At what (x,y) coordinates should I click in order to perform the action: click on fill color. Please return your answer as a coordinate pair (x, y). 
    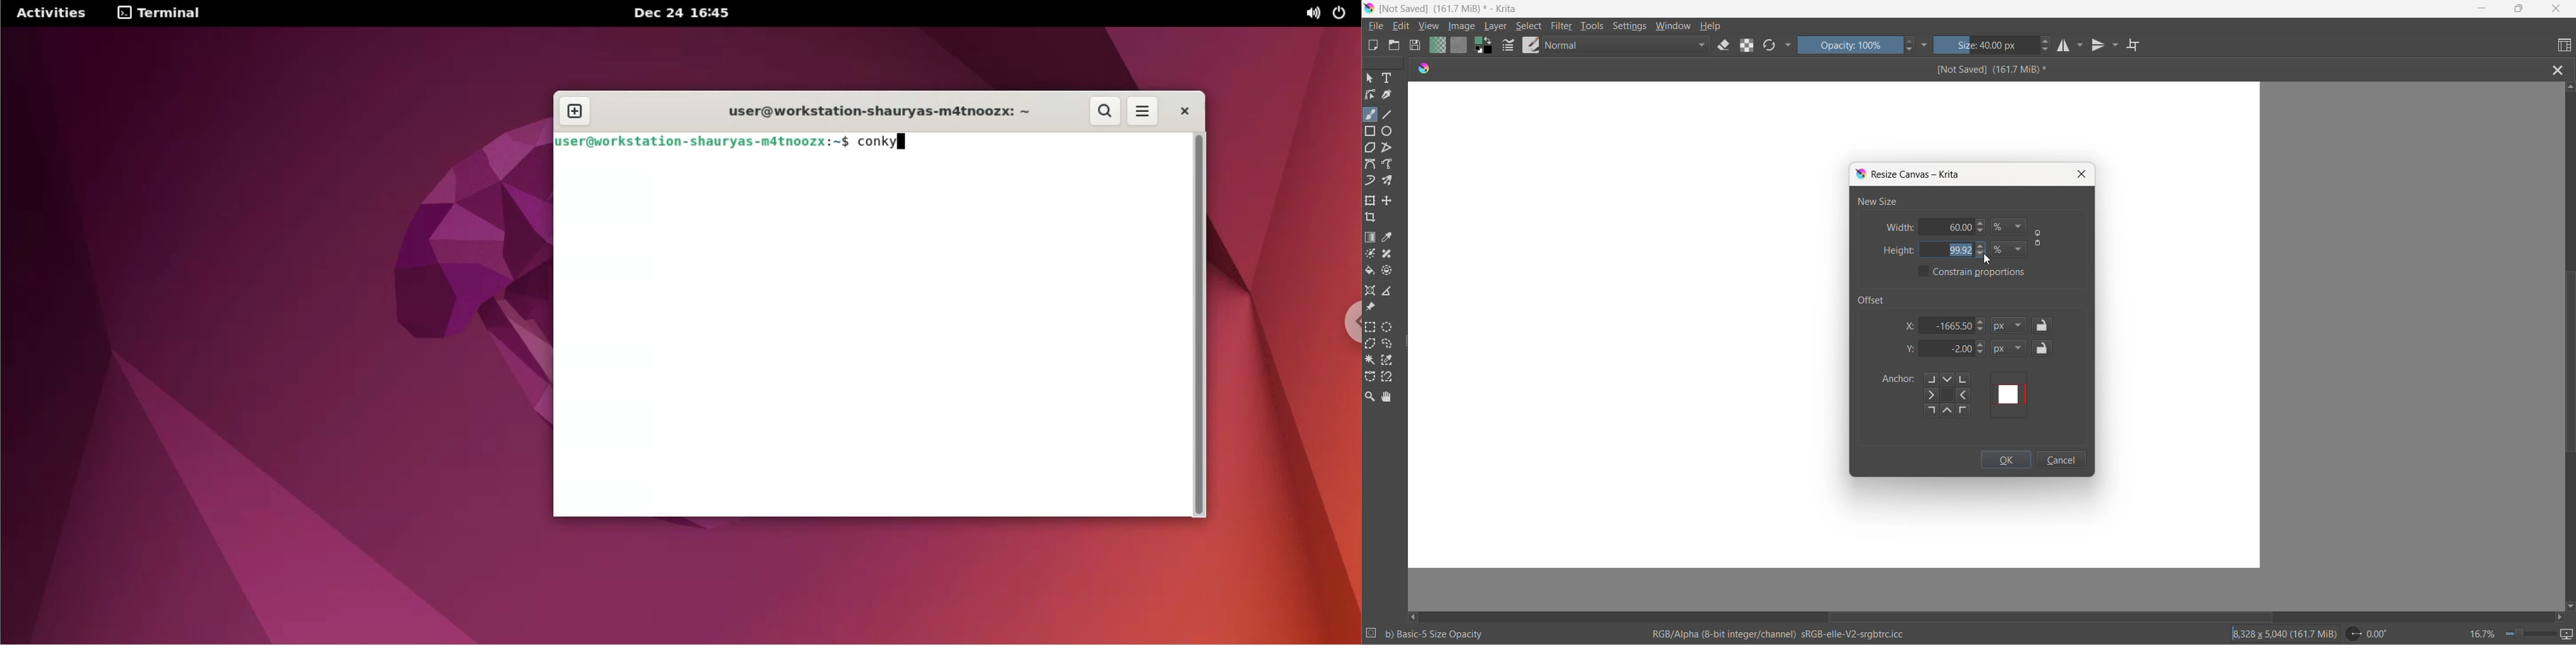
    Looking at the image, I should click on (1371, 273).